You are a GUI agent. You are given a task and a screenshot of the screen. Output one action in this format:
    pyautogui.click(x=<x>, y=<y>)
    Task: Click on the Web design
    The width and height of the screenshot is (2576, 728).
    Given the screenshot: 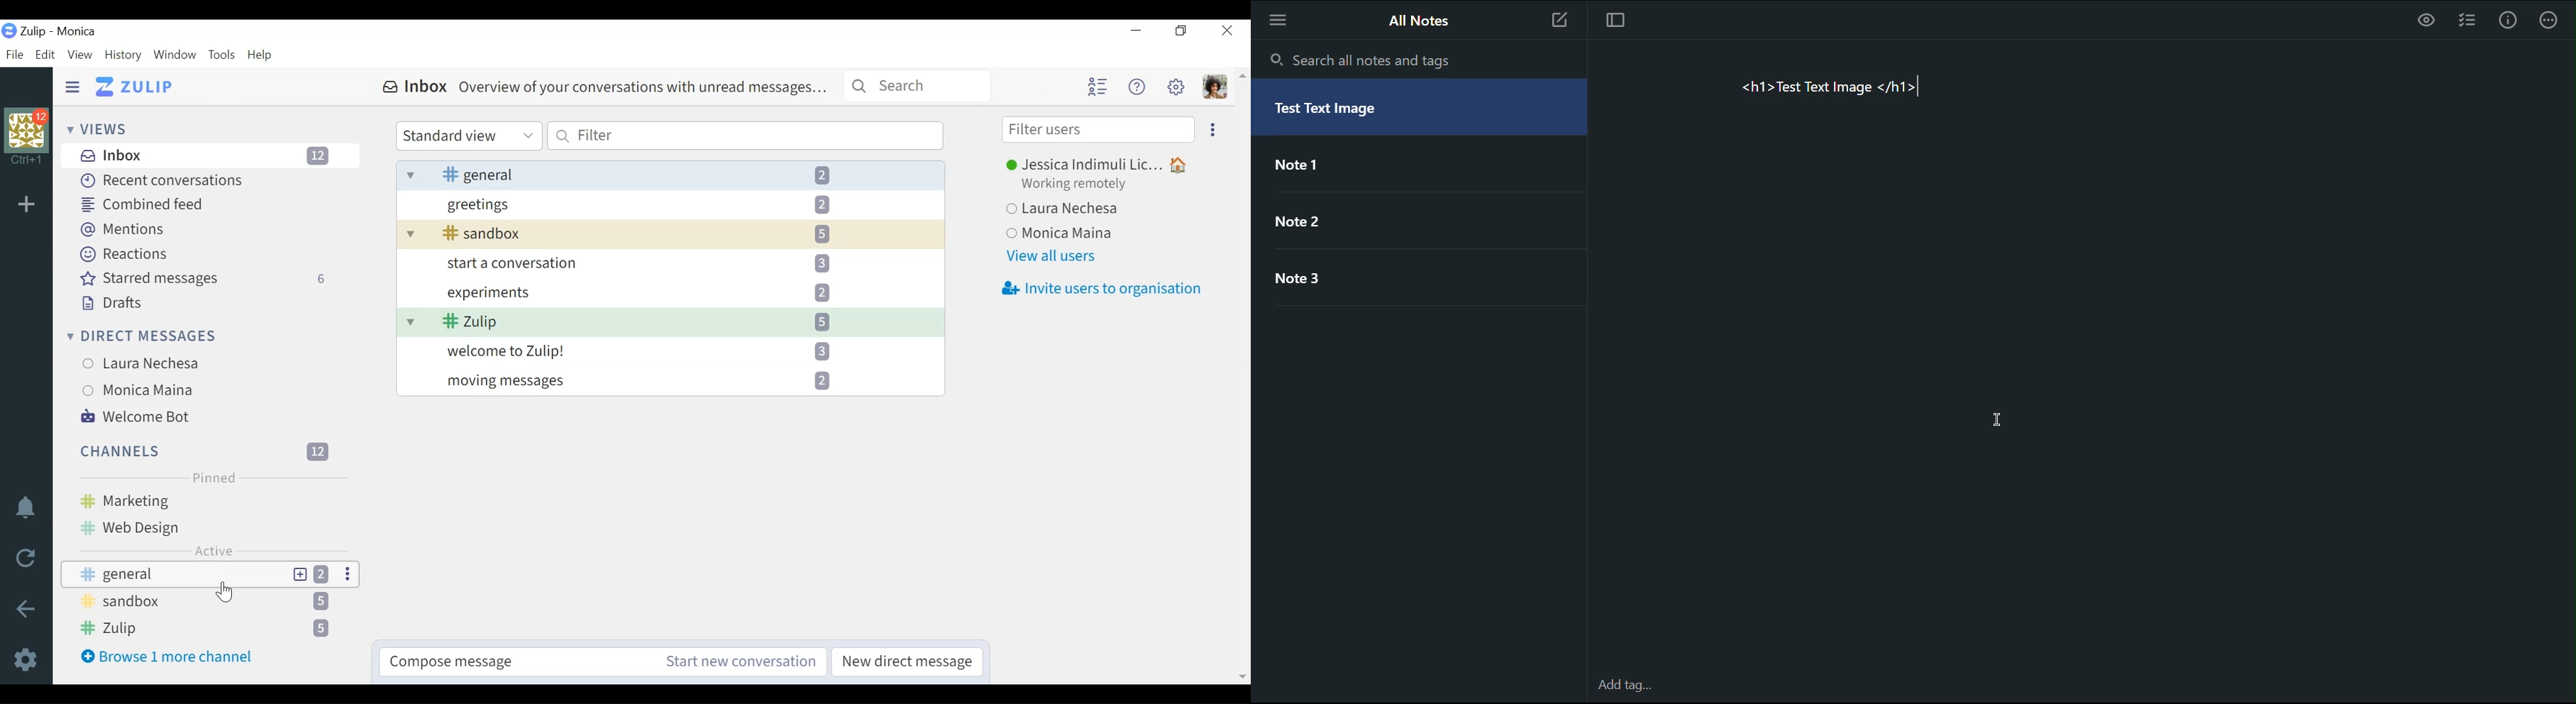 What is the action you would take?
    pyautogui.click(x=206, y=526)
    